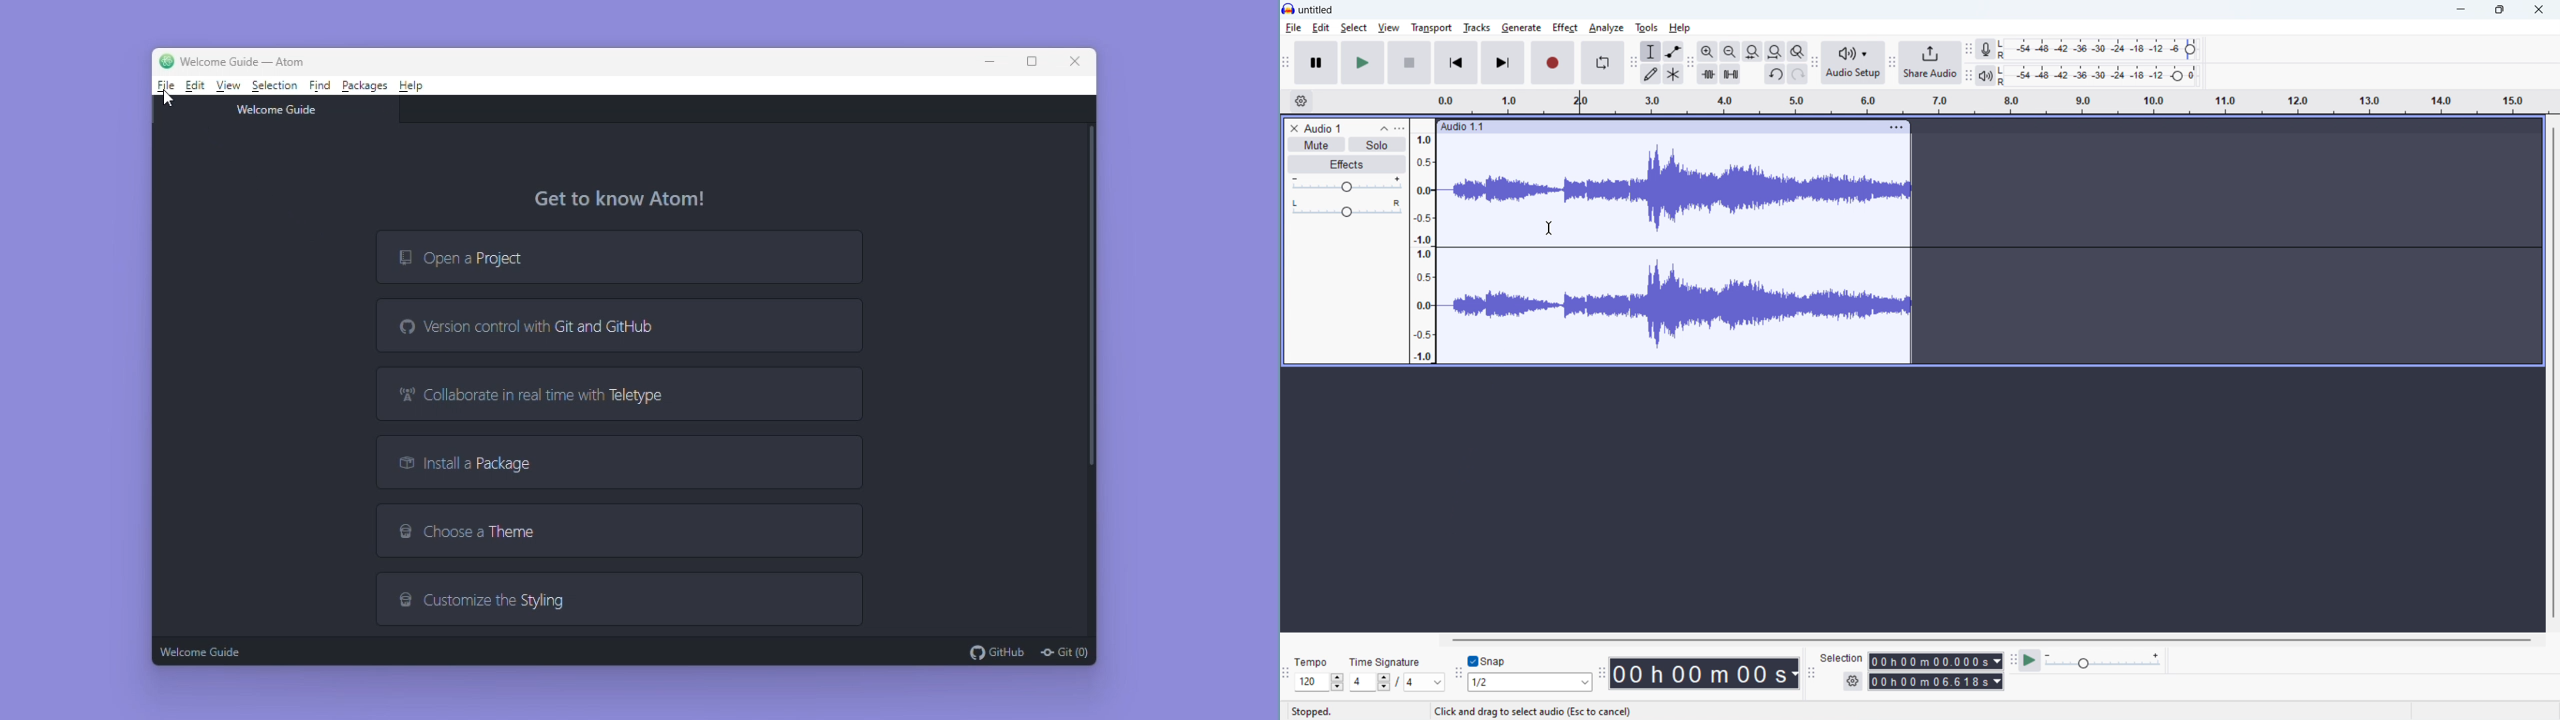  What do you see at coordinates (2101, 75) in the screenshot?
I see `playback level` at bounding box center [2101, 75].